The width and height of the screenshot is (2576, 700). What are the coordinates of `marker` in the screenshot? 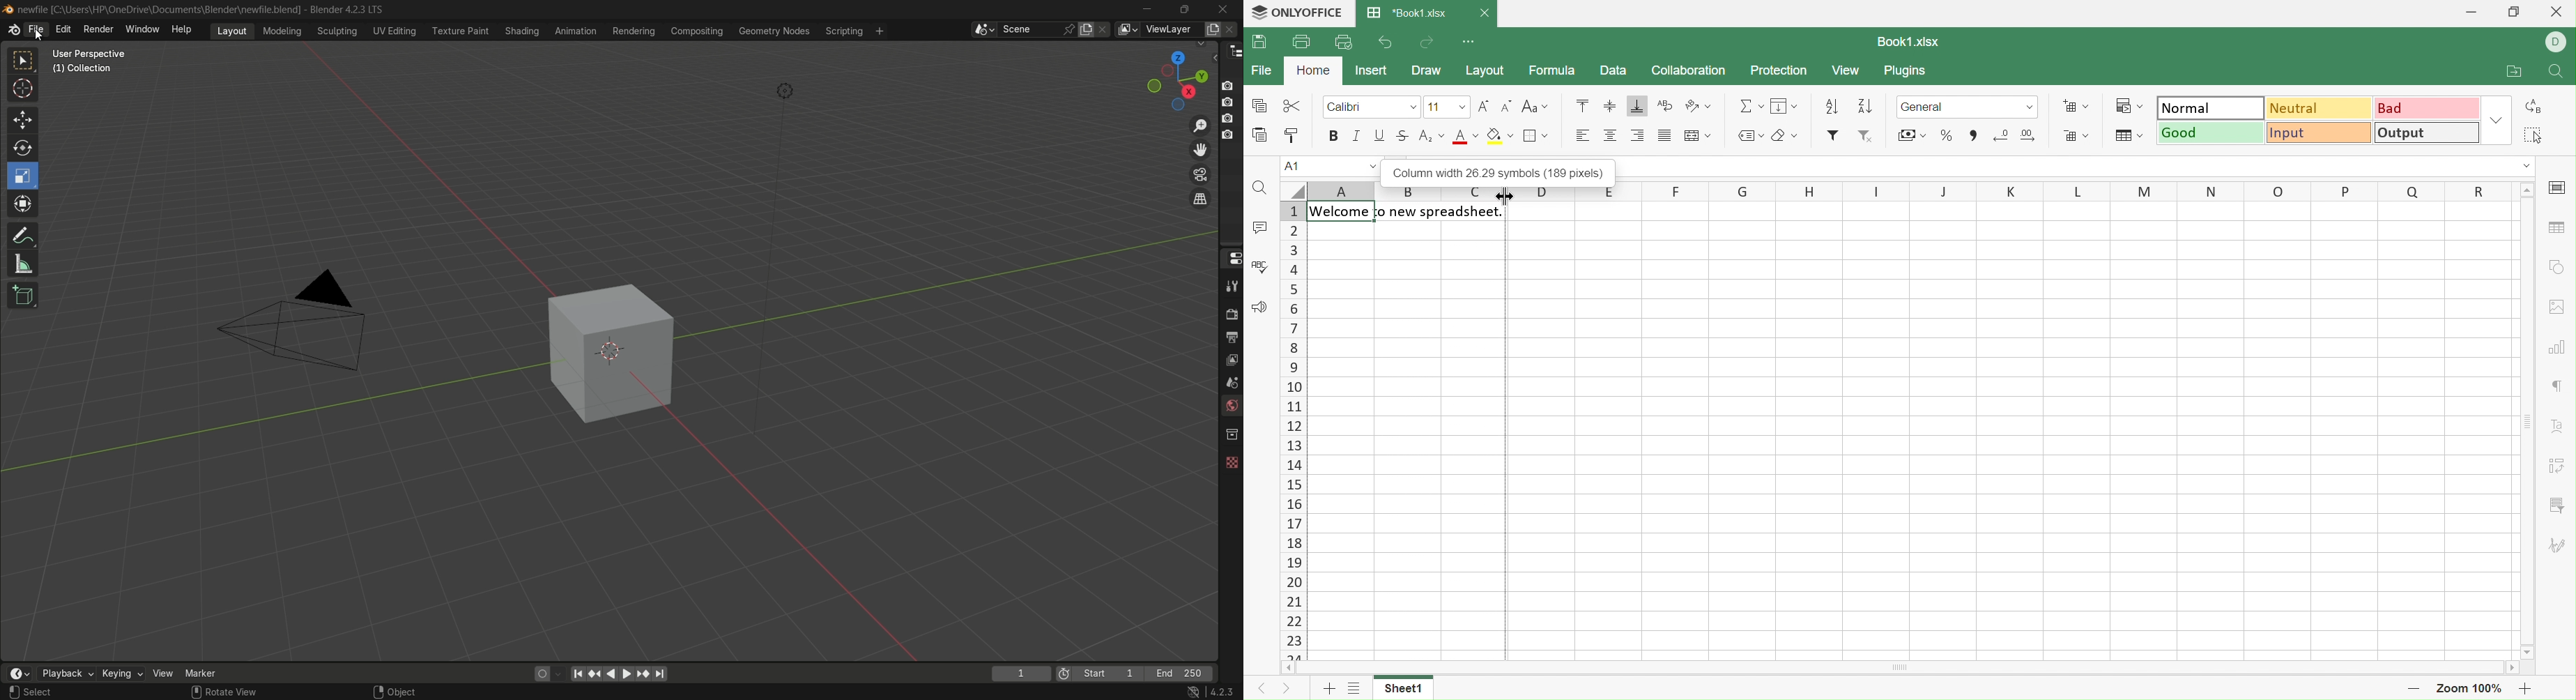 It's located at (211, 672).